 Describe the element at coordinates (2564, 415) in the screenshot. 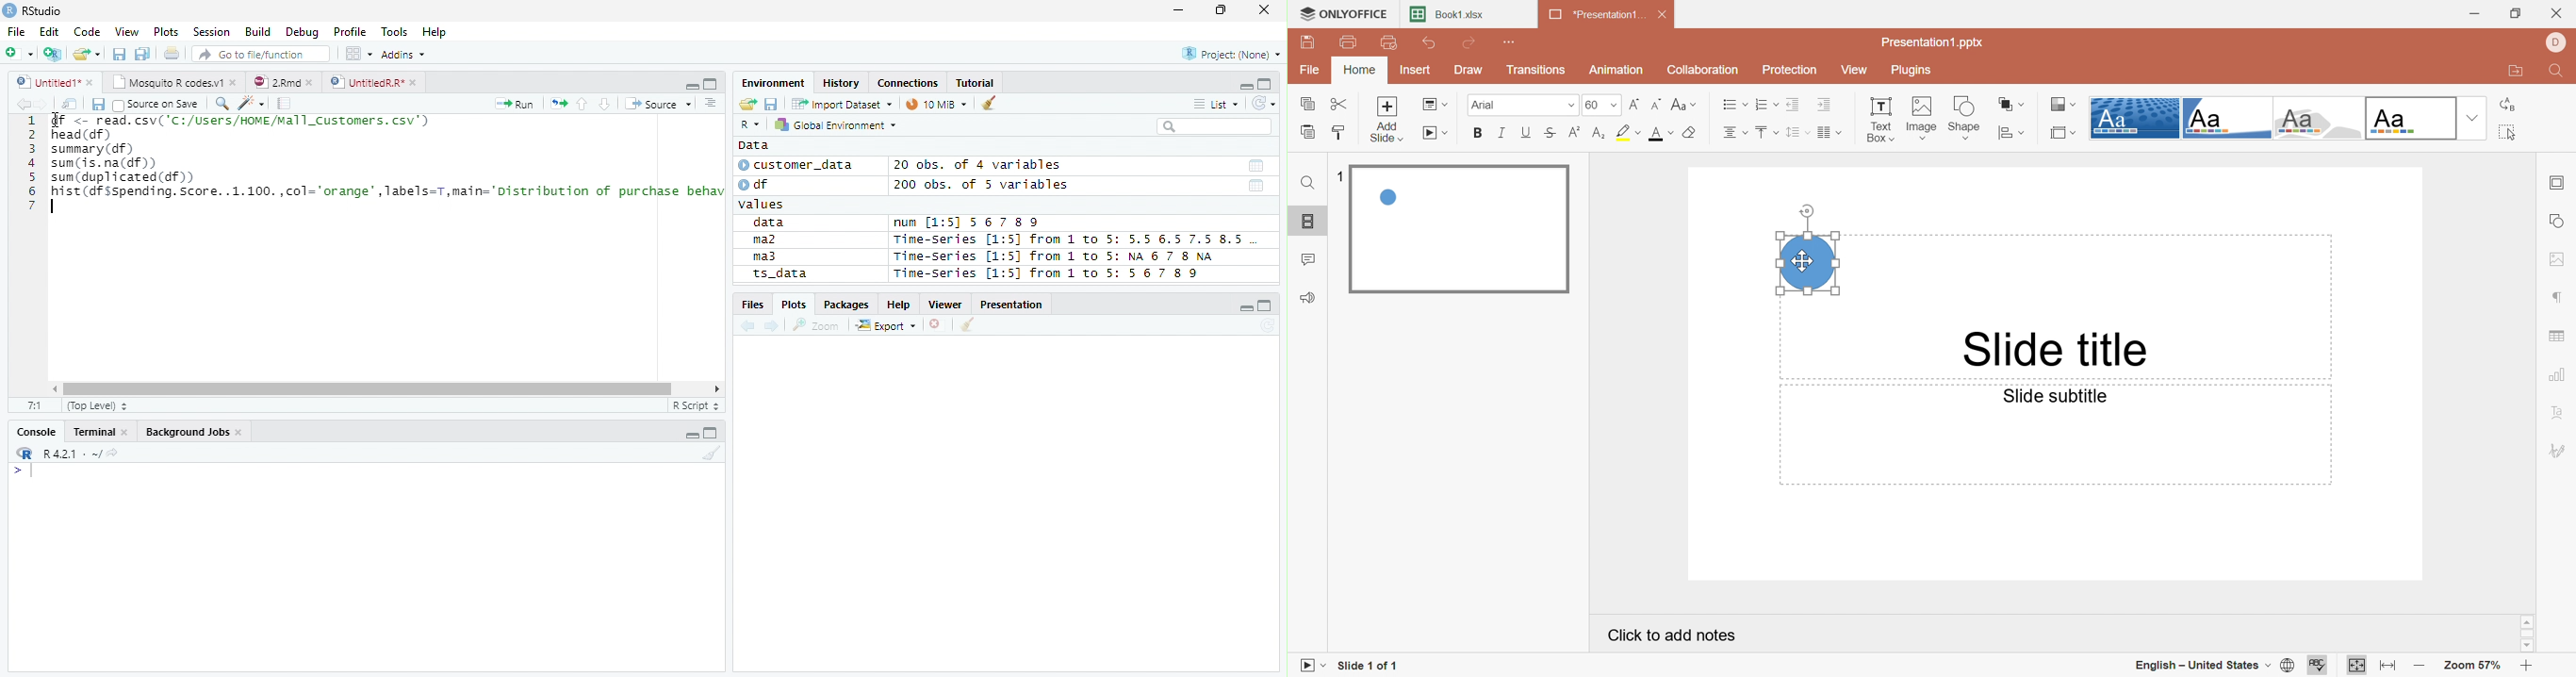

I see `Text art settings` at that location.